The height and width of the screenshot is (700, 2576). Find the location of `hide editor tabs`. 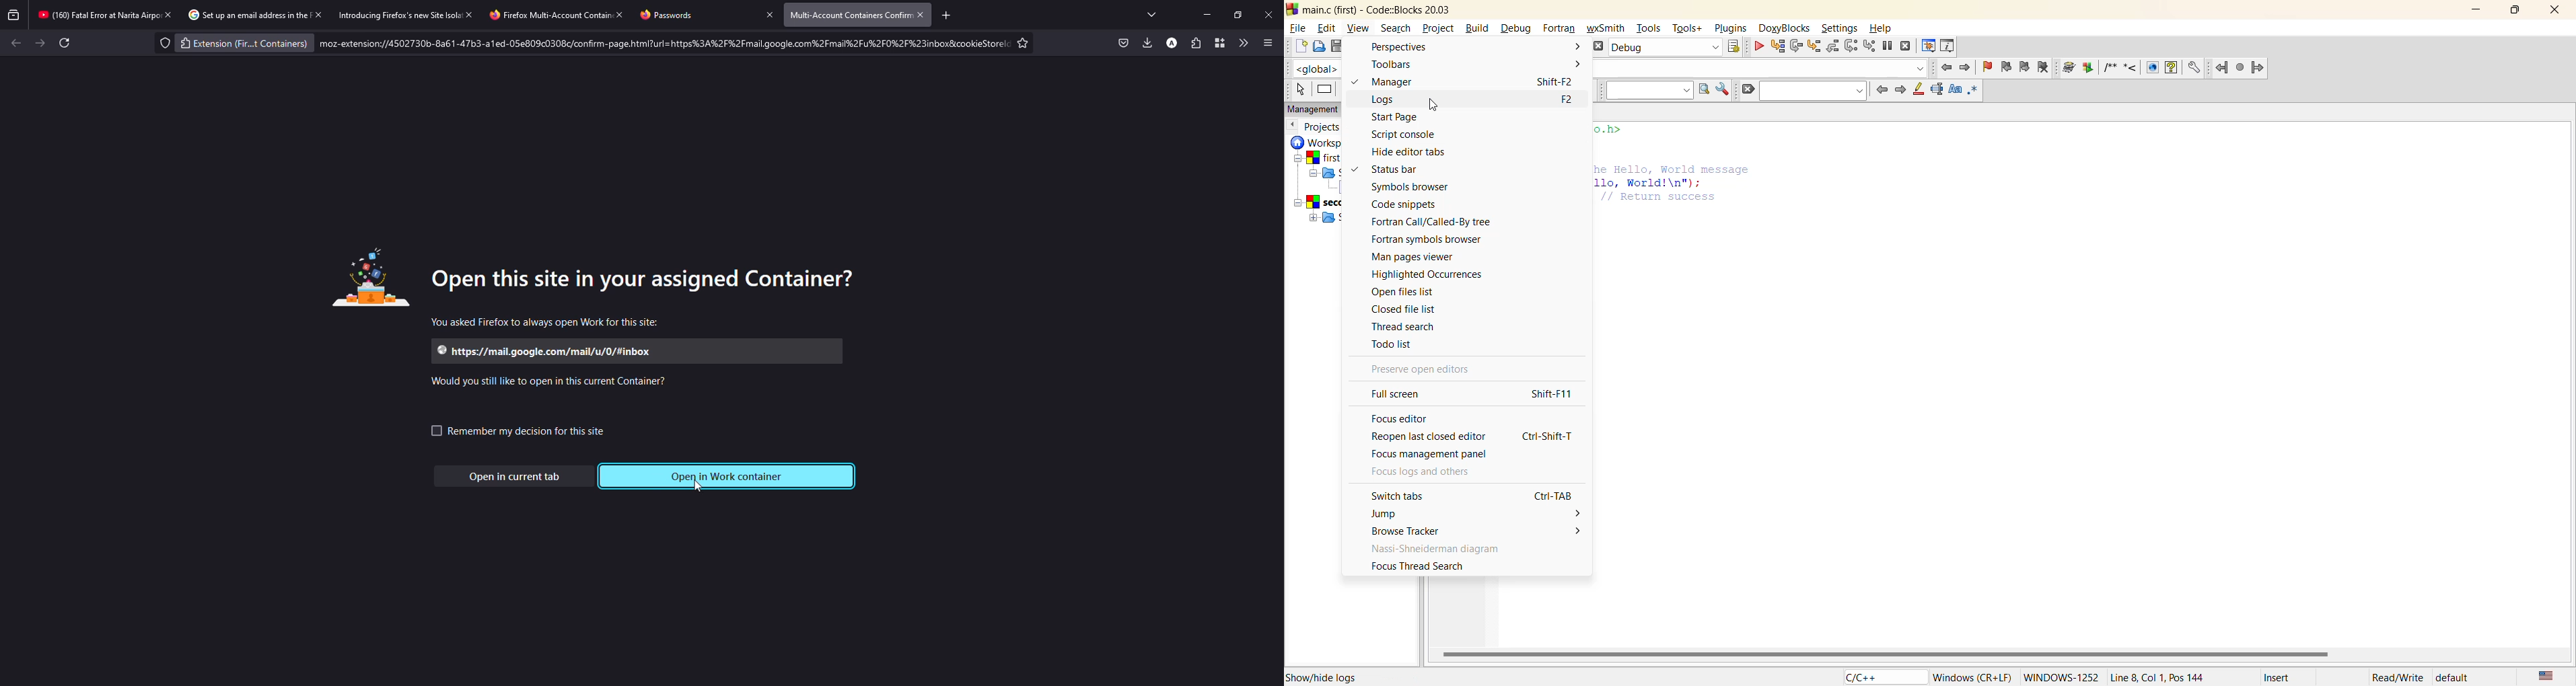

hide editor tabs is located at coordinates (1424, 153).